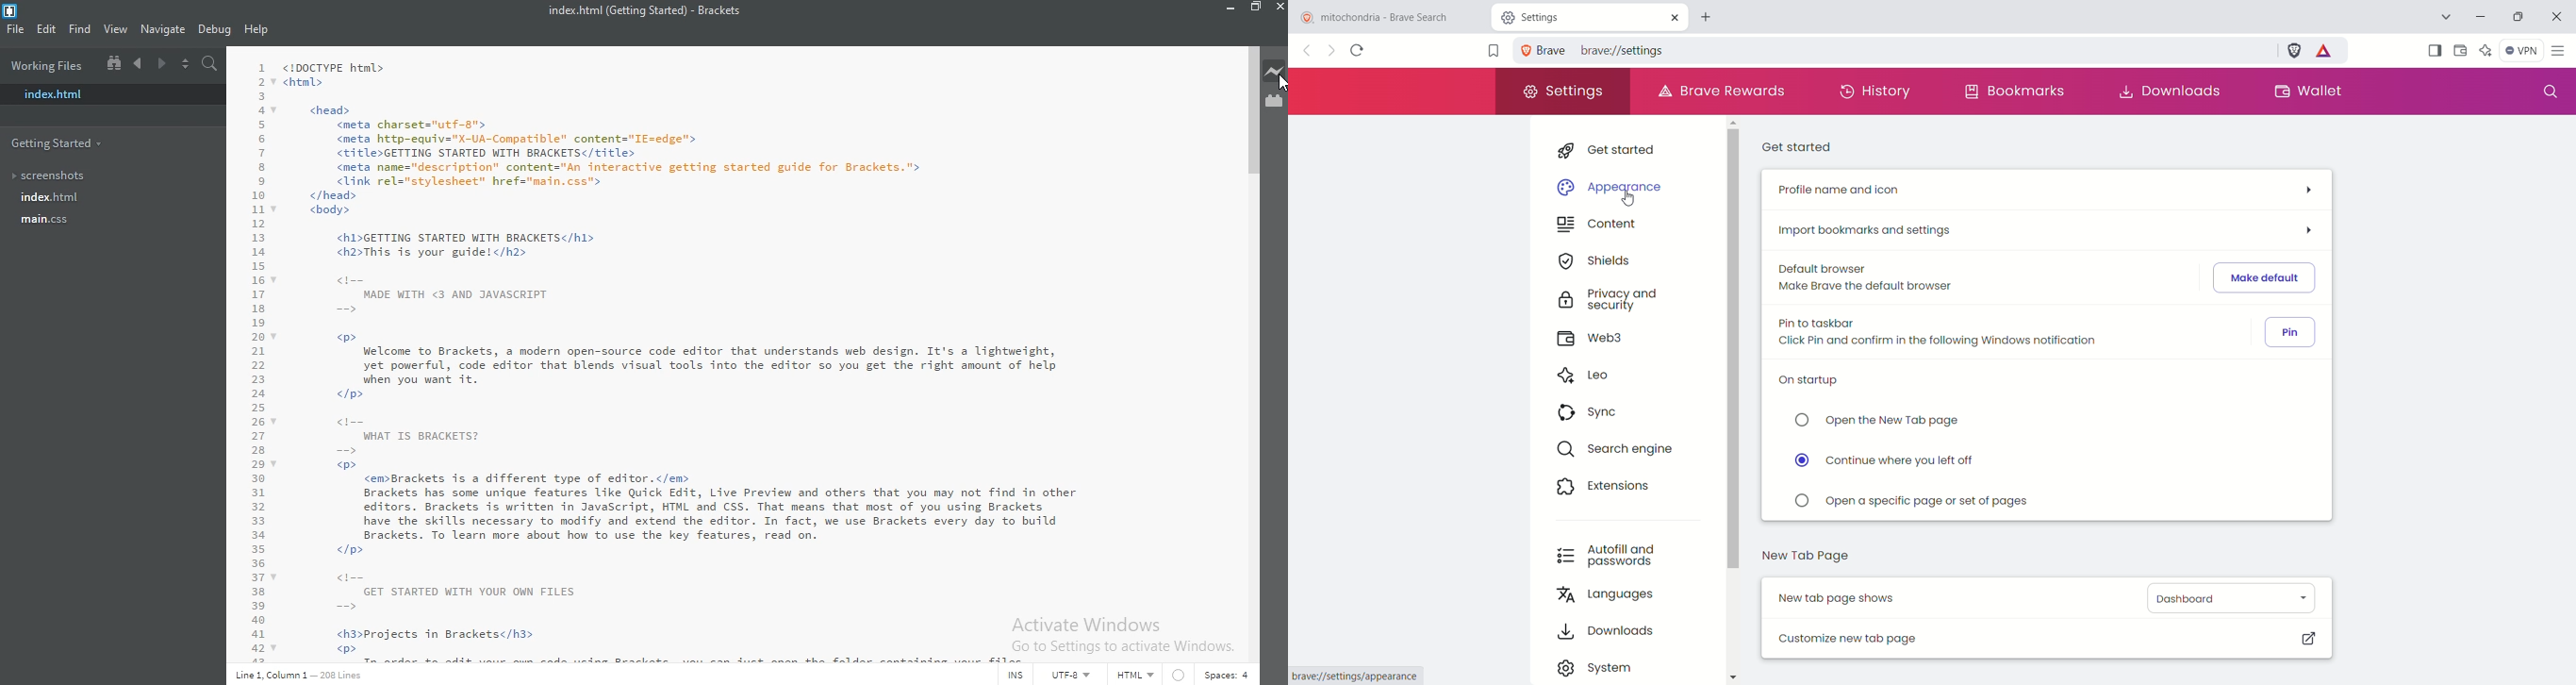 Image resolution: width=2576 pixels, height=700 pixels. Describe the element at coordinates (1617, 148) in the screenshot. I see `get started` at that location.